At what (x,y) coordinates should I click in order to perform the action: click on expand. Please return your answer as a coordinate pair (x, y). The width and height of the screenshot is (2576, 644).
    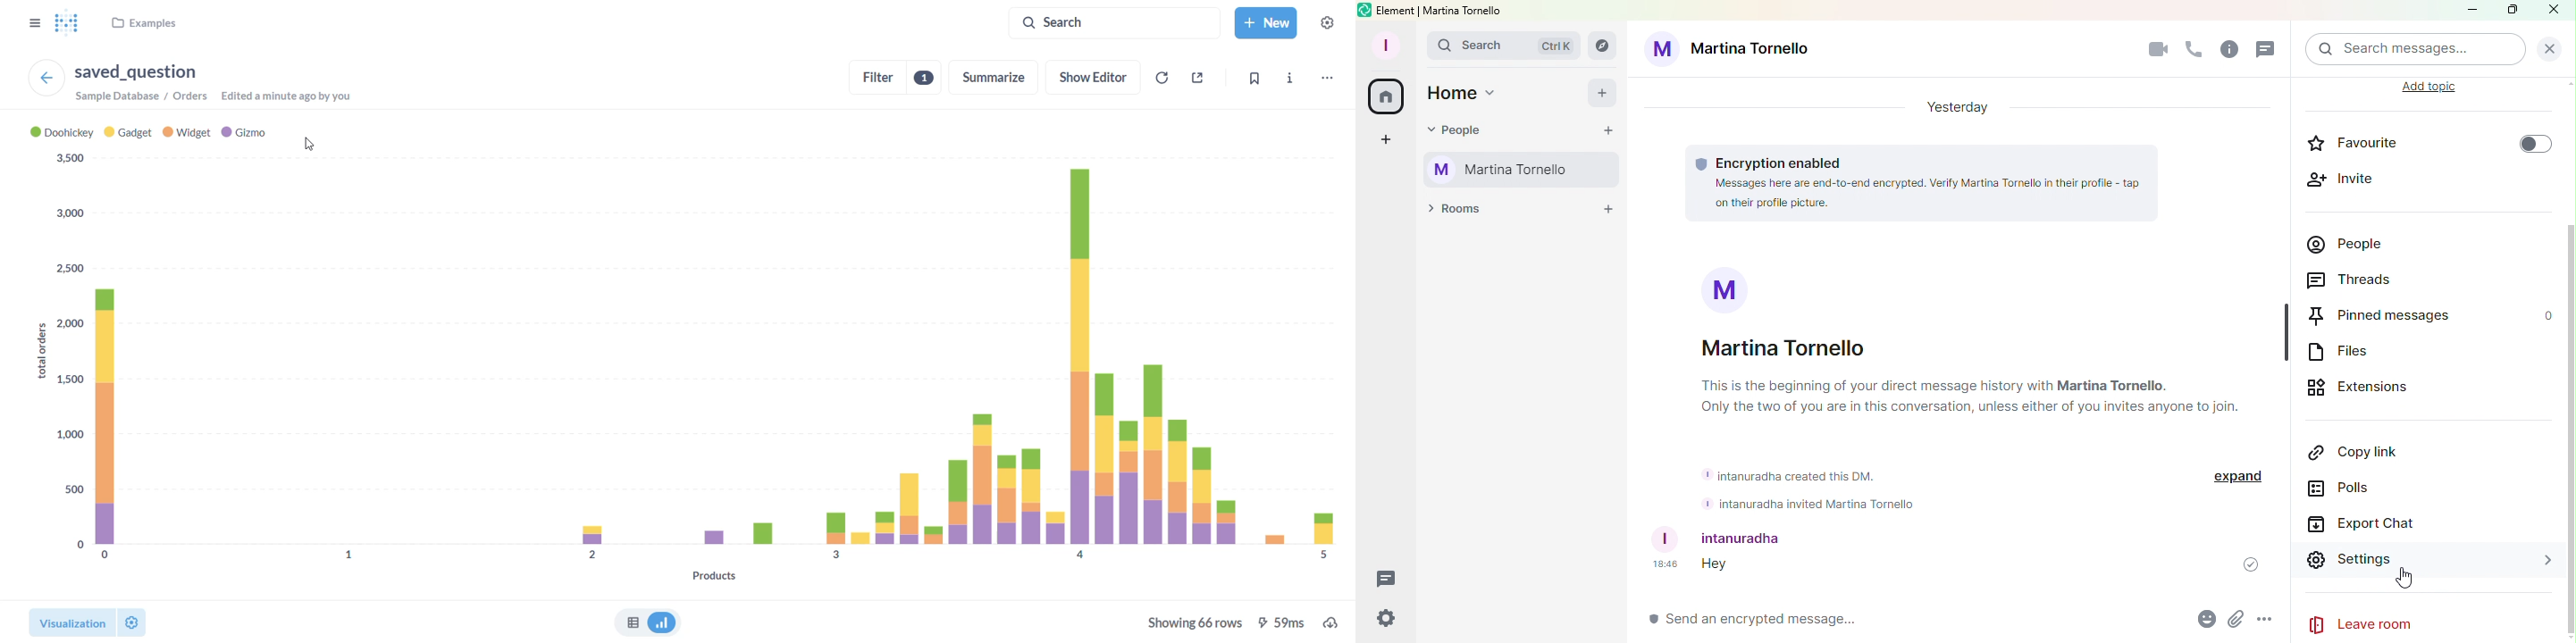
    Looking at the image, I should click on (2235, 476).